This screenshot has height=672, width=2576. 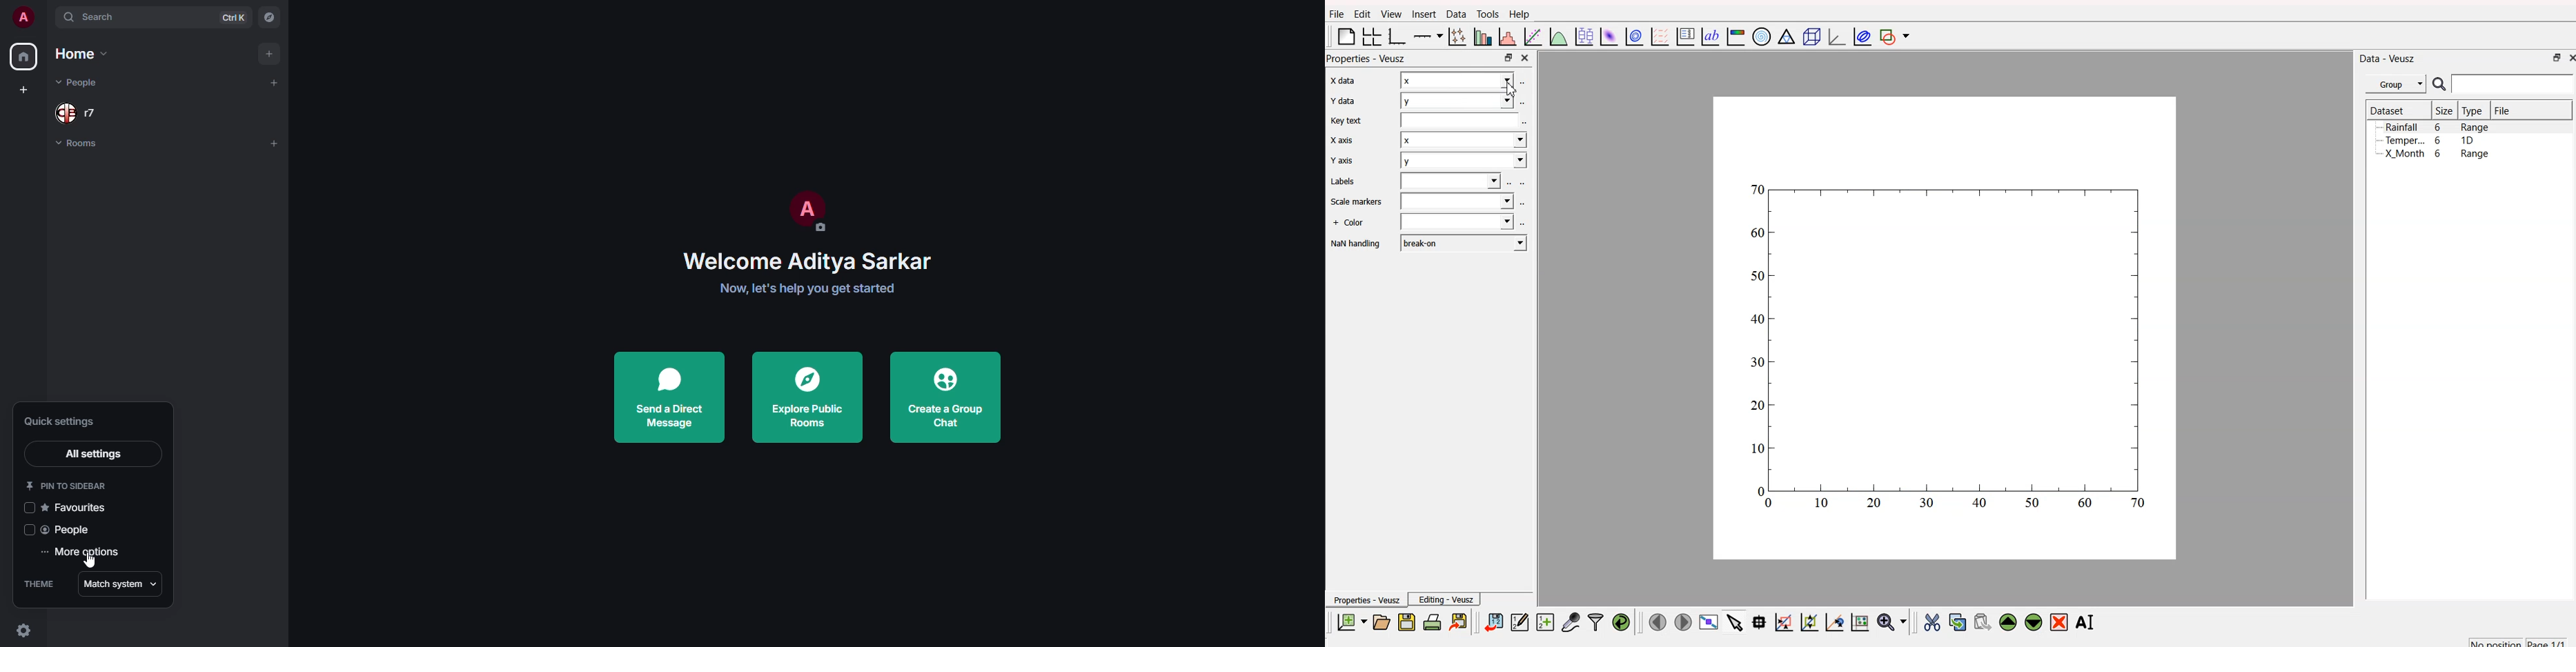 I want to click on cursor, so click(x=89, y=563).